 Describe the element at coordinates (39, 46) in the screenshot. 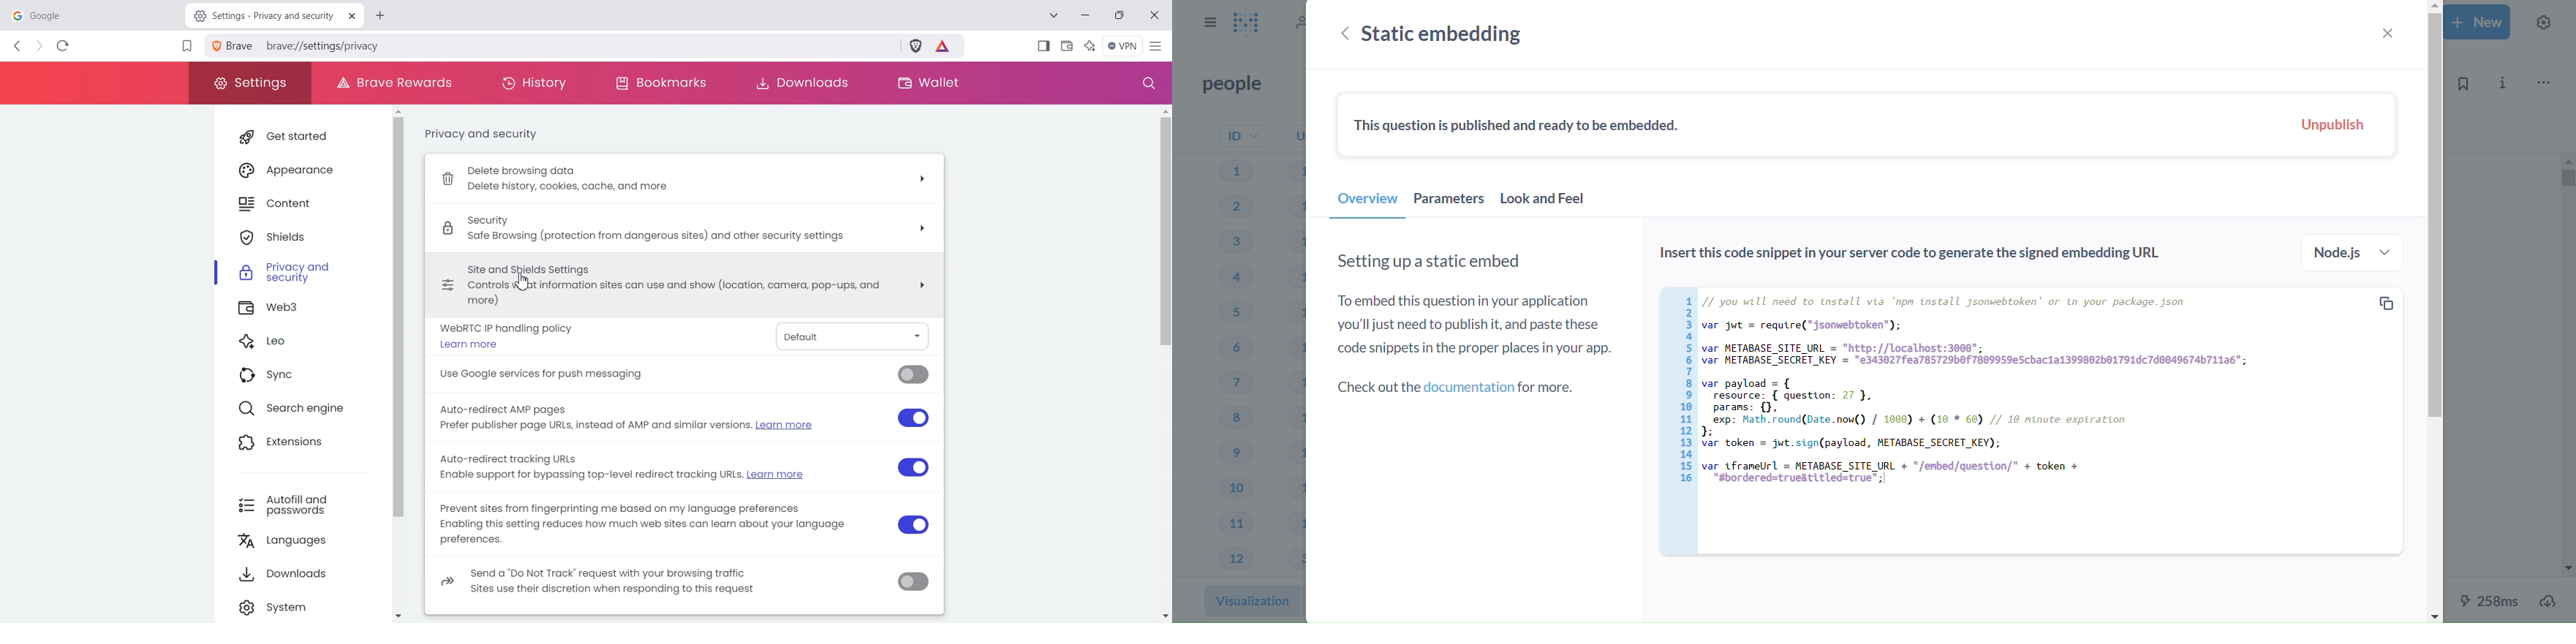

I see `Forward` at that location.